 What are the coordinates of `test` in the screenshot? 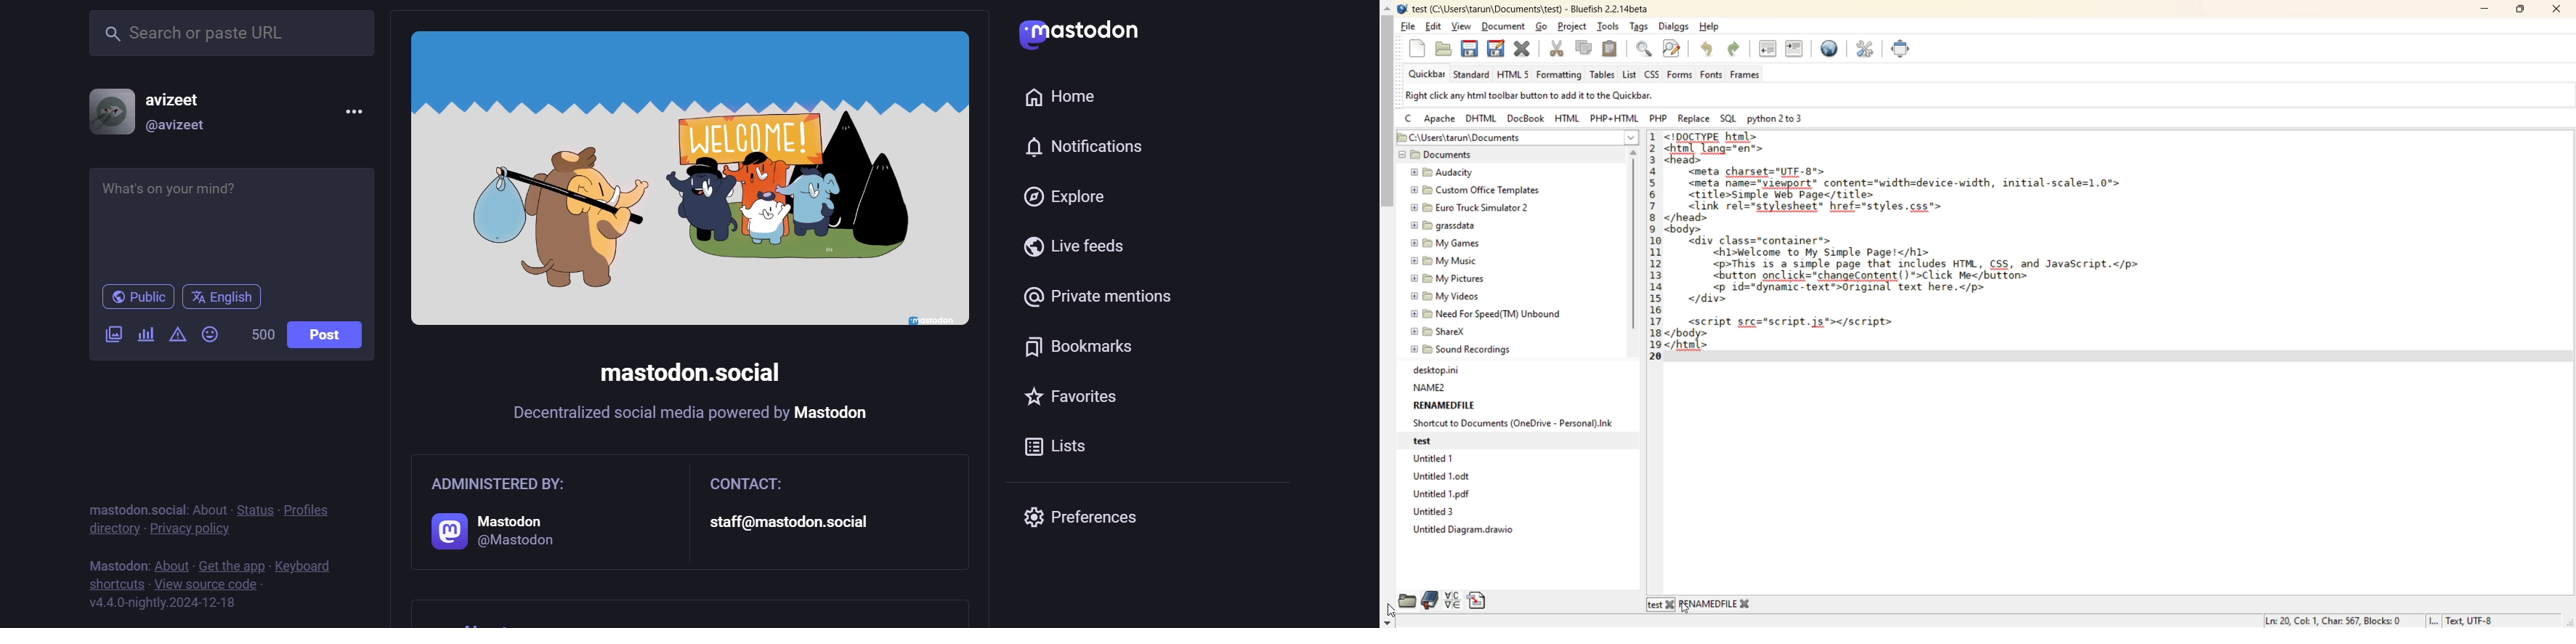 It's located at (1654, 605).